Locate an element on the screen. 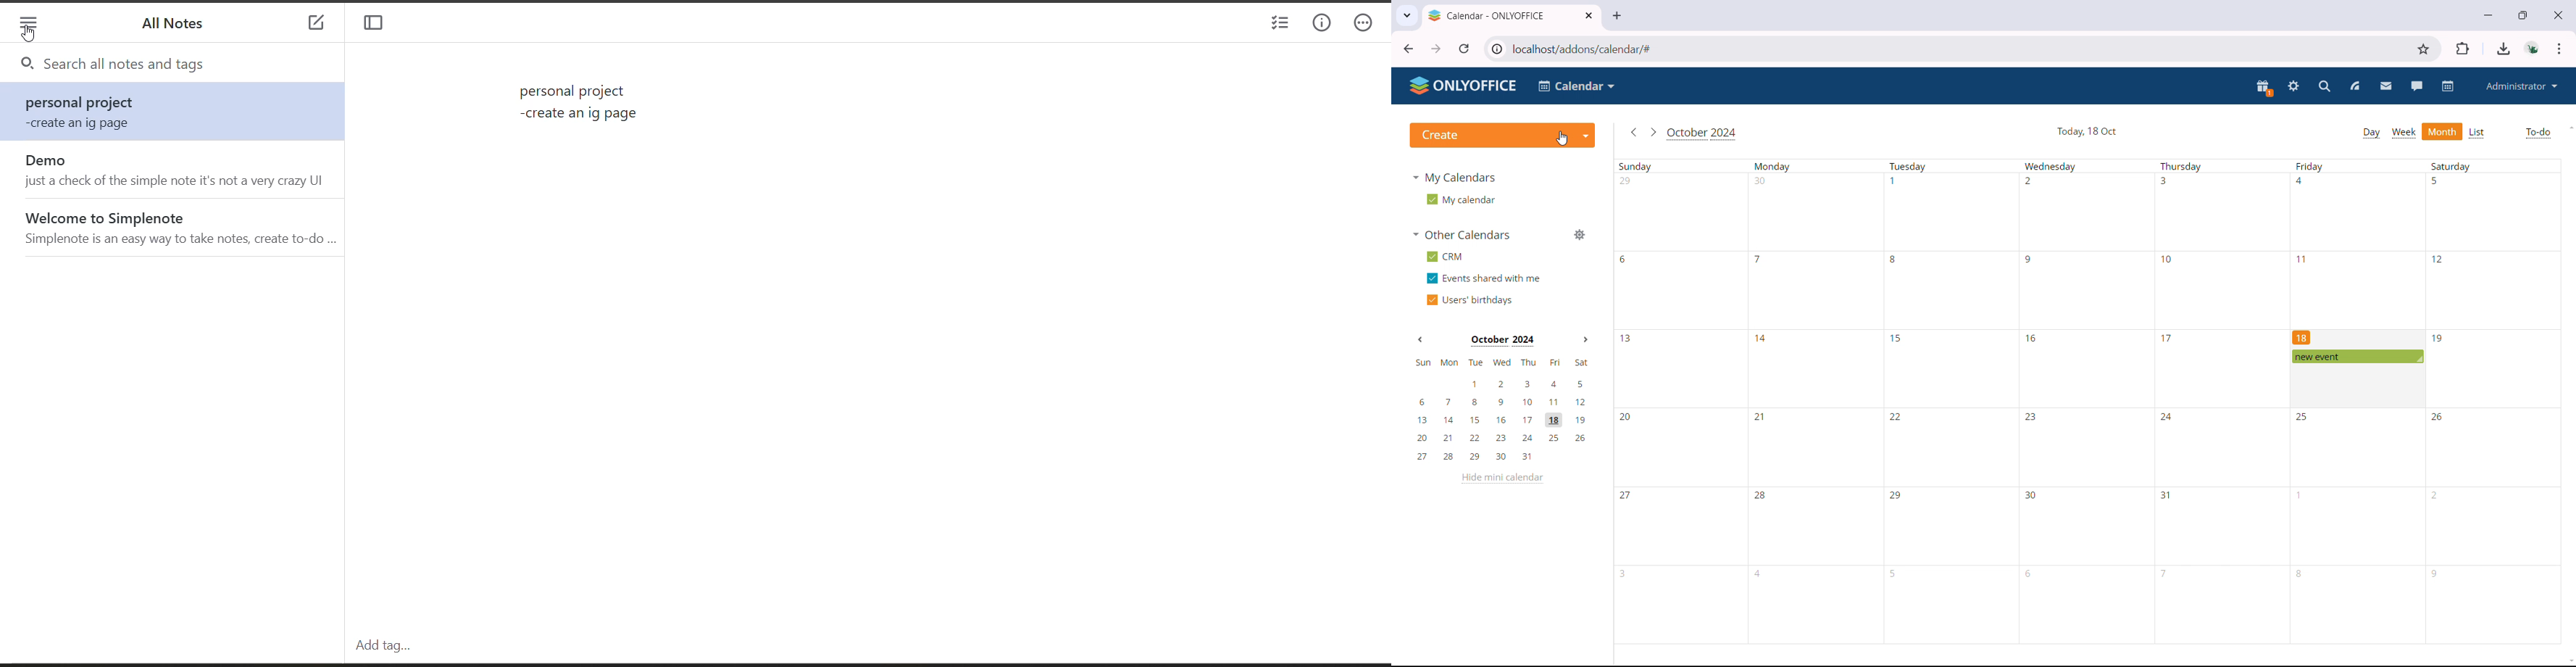  all notes is located at coordinates (178, 28).